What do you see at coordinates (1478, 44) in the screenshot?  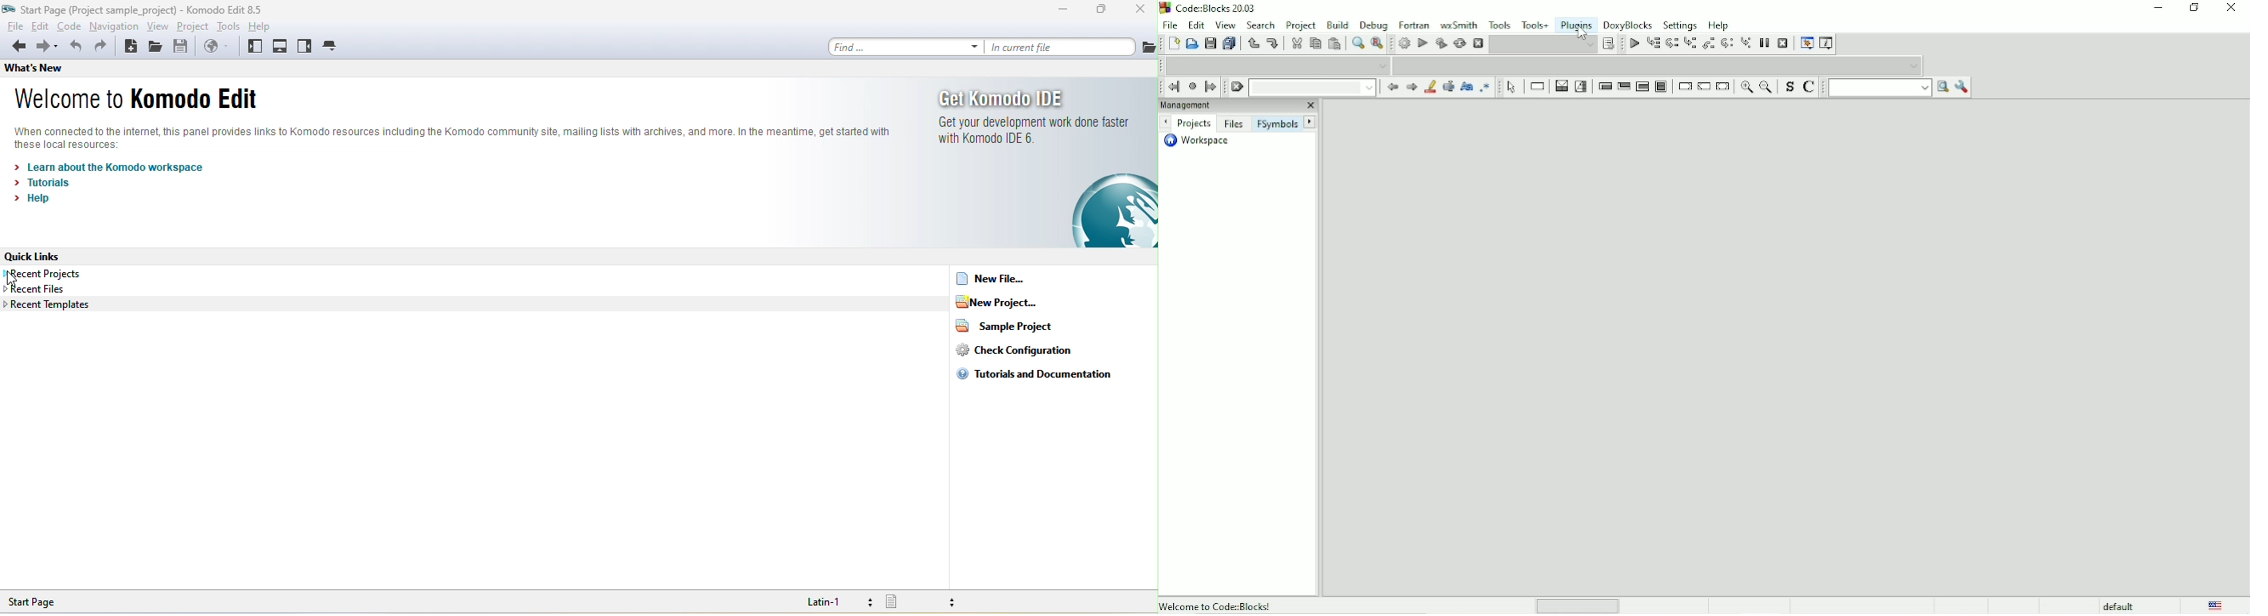 I see `Abort` at bounding box center [1478, 44].